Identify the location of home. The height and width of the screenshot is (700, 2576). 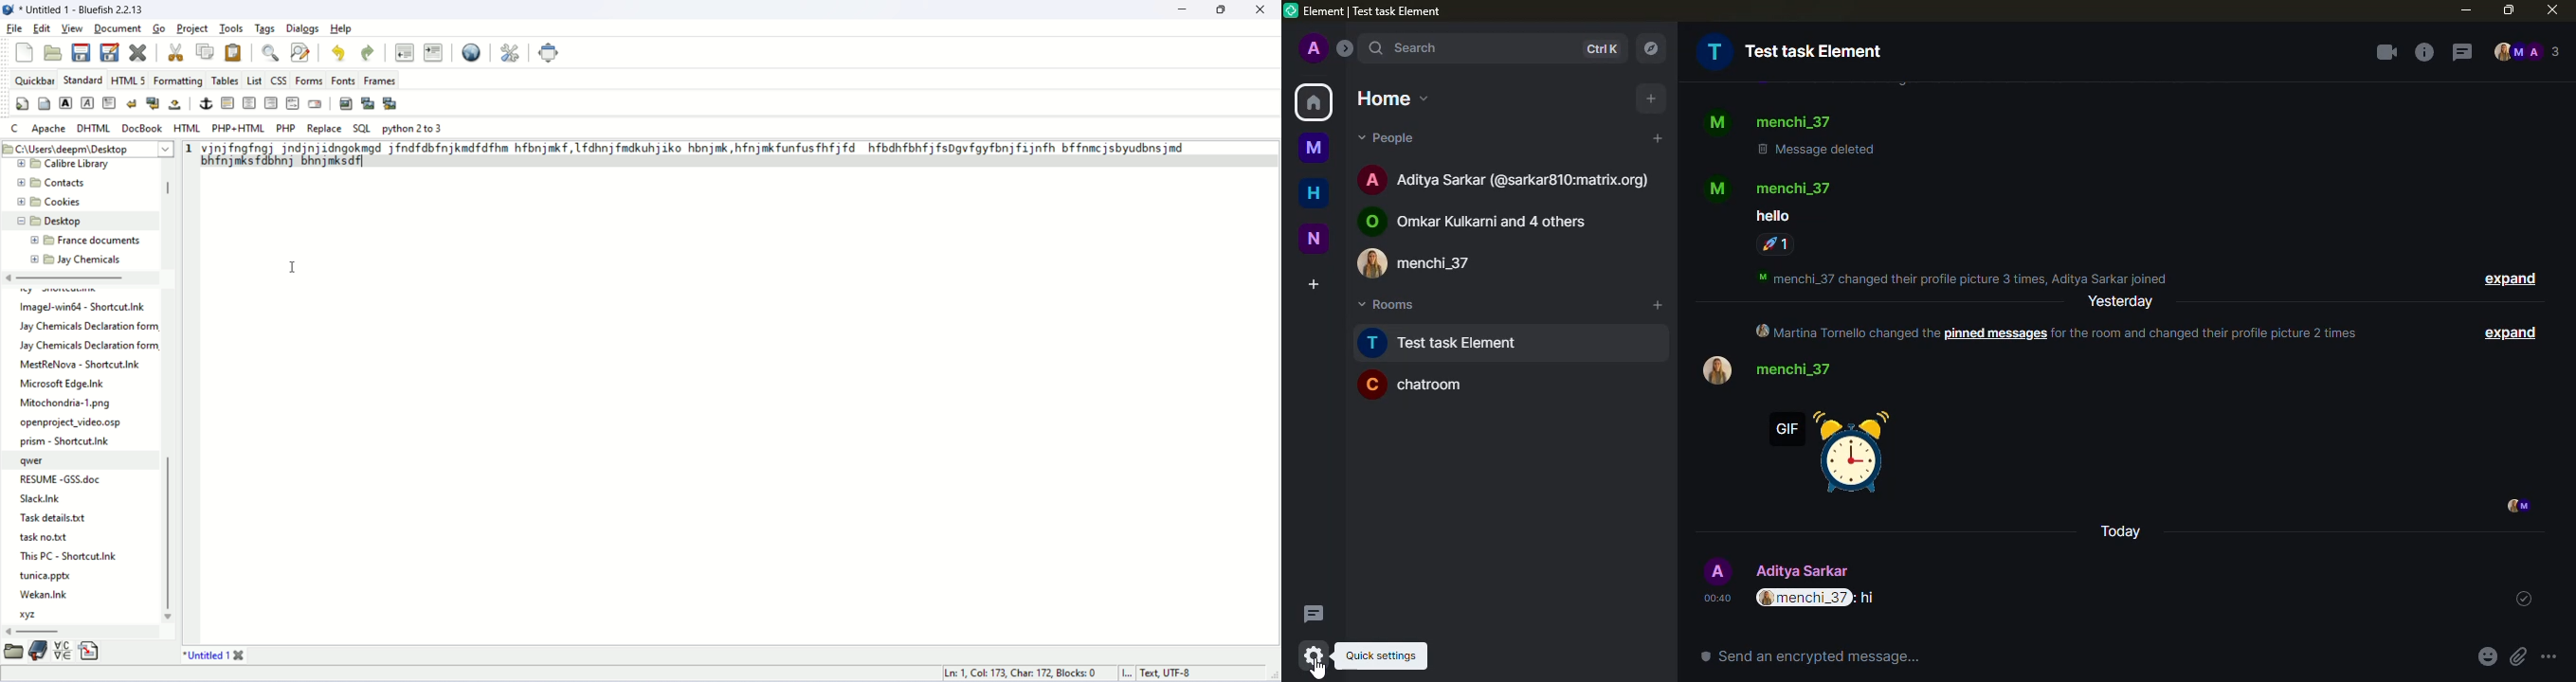
(1388, 95).